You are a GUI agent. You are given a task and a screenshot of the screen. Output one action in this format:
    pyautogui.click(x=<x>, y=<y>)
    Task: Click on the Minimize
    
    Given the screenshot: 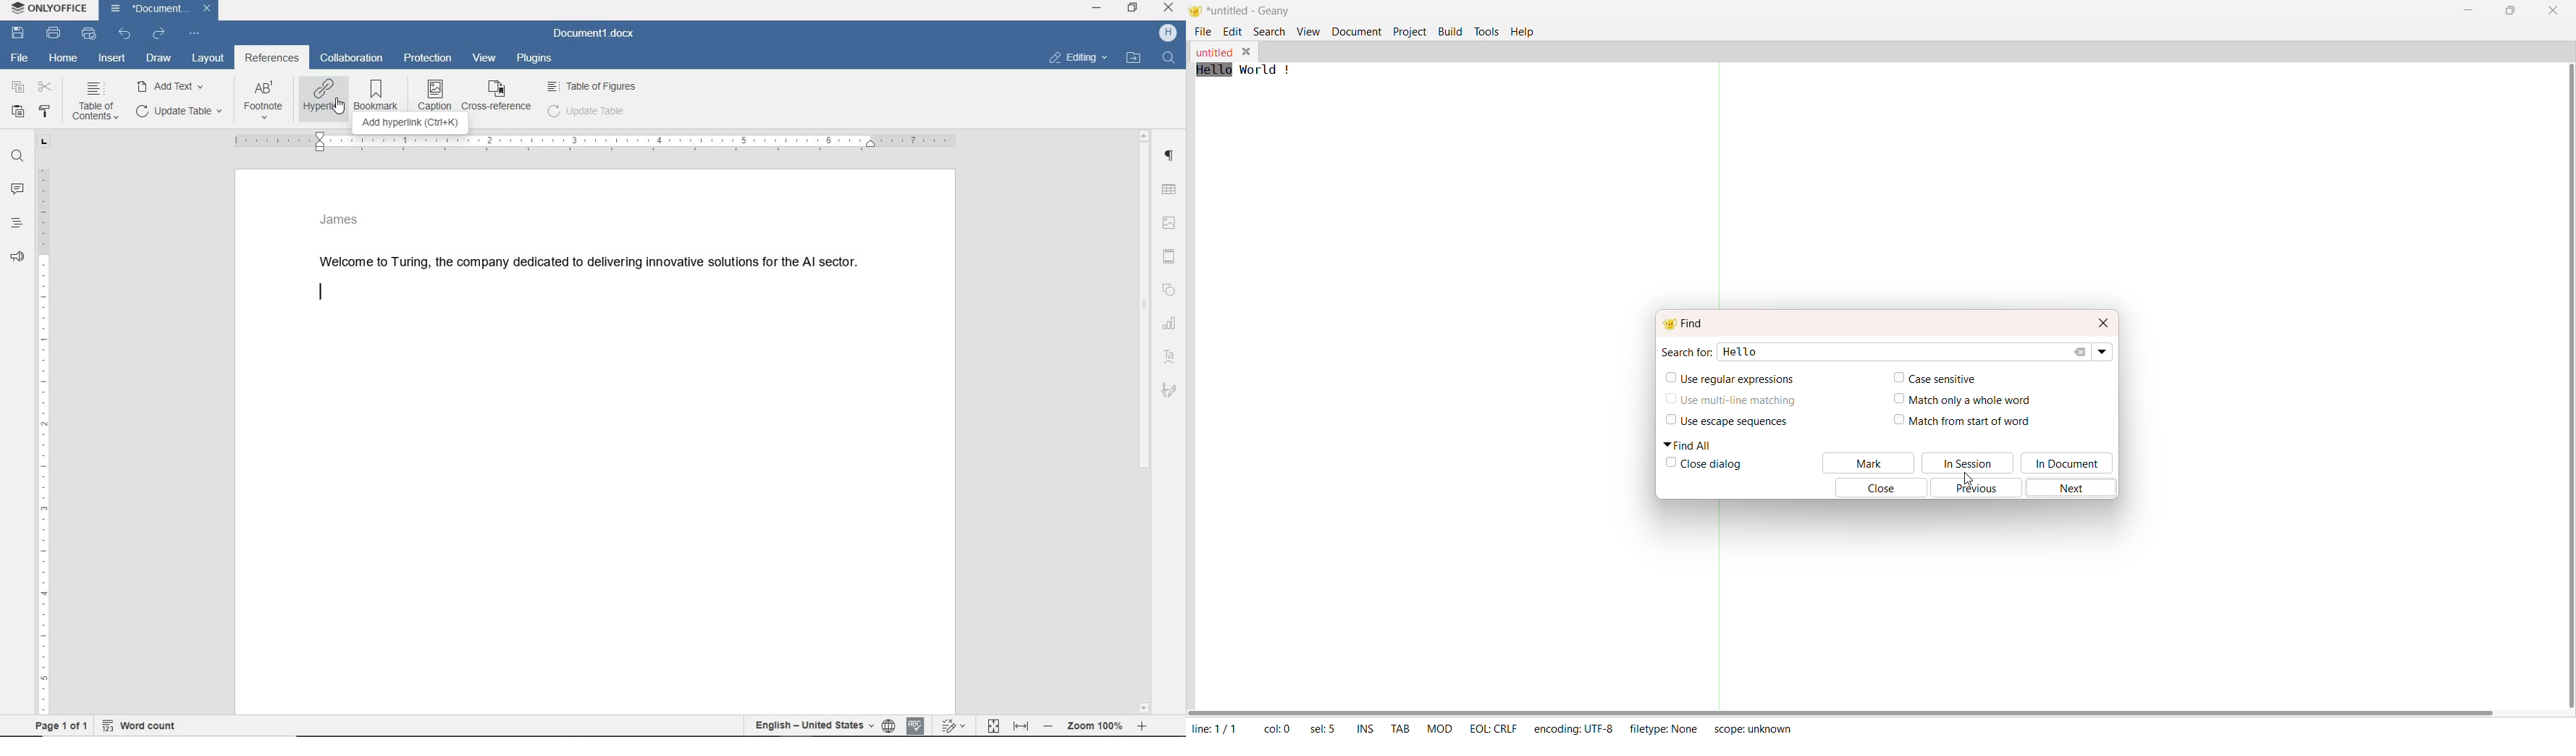 What is the action you would take?
    pyautogui.click(x=1098, y=11)
    